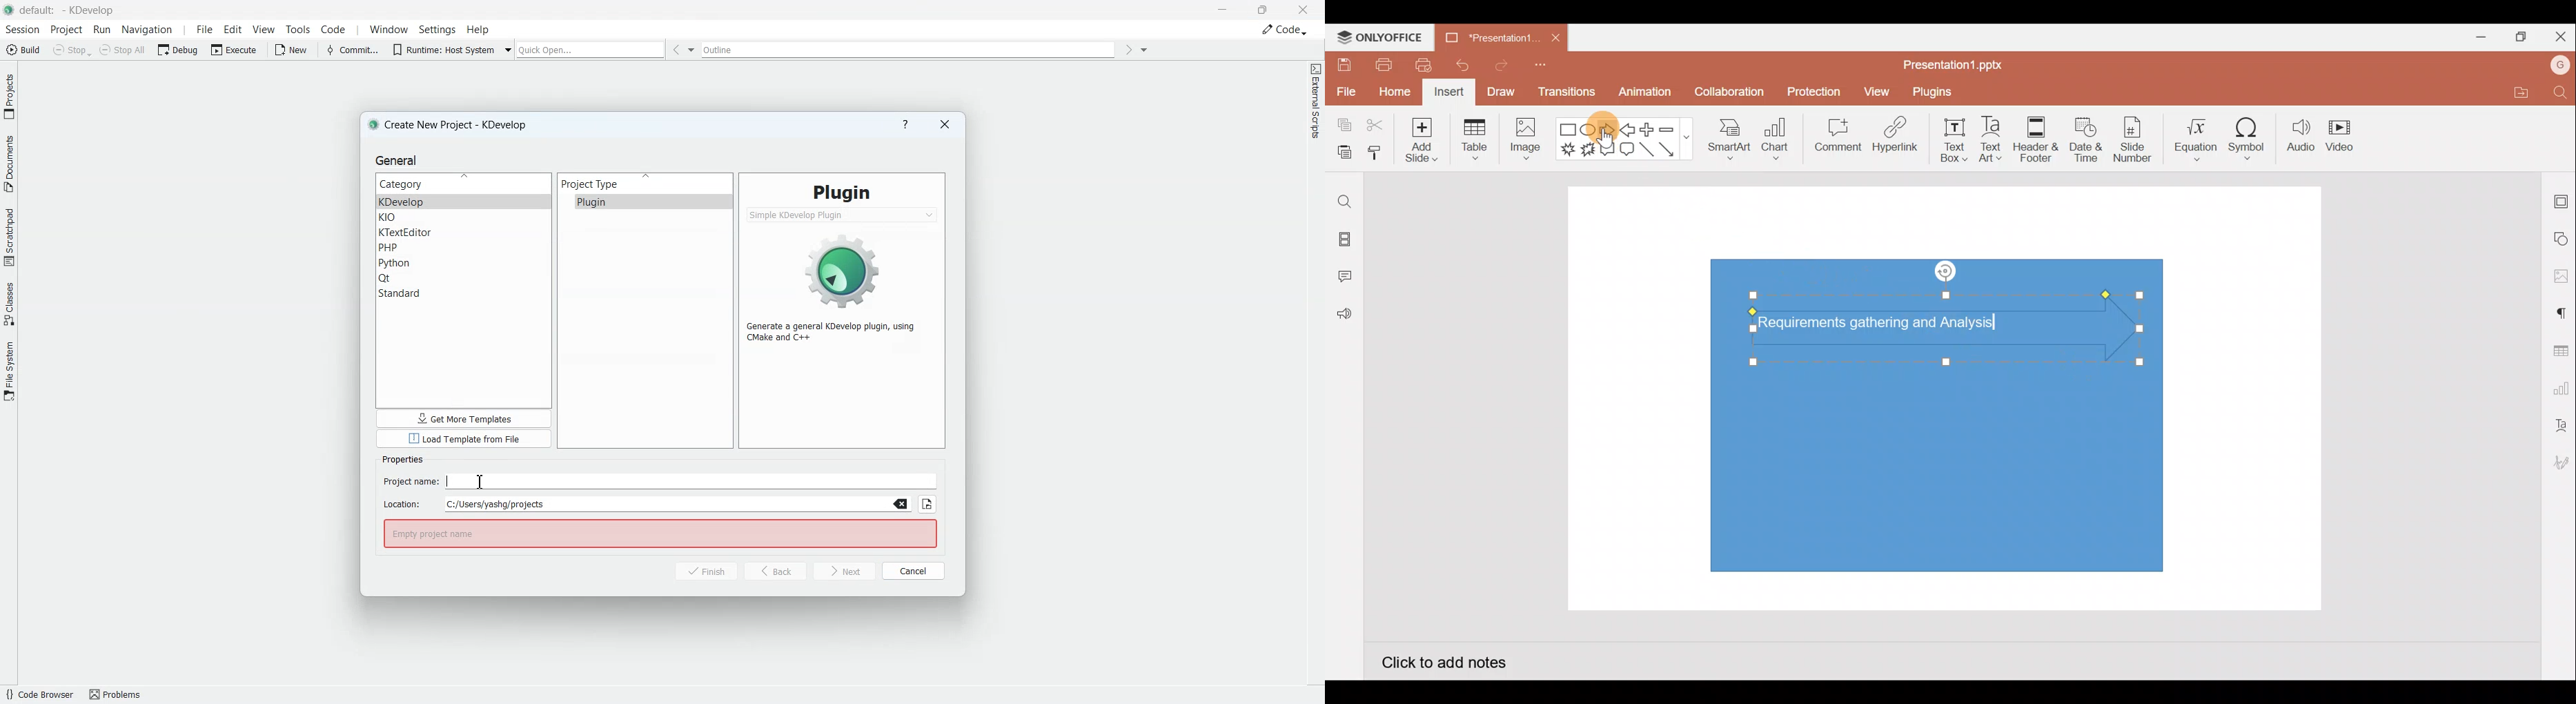  Describe the element at coordinates (1648, 153) in the screenshot. I see `Line` at that location.